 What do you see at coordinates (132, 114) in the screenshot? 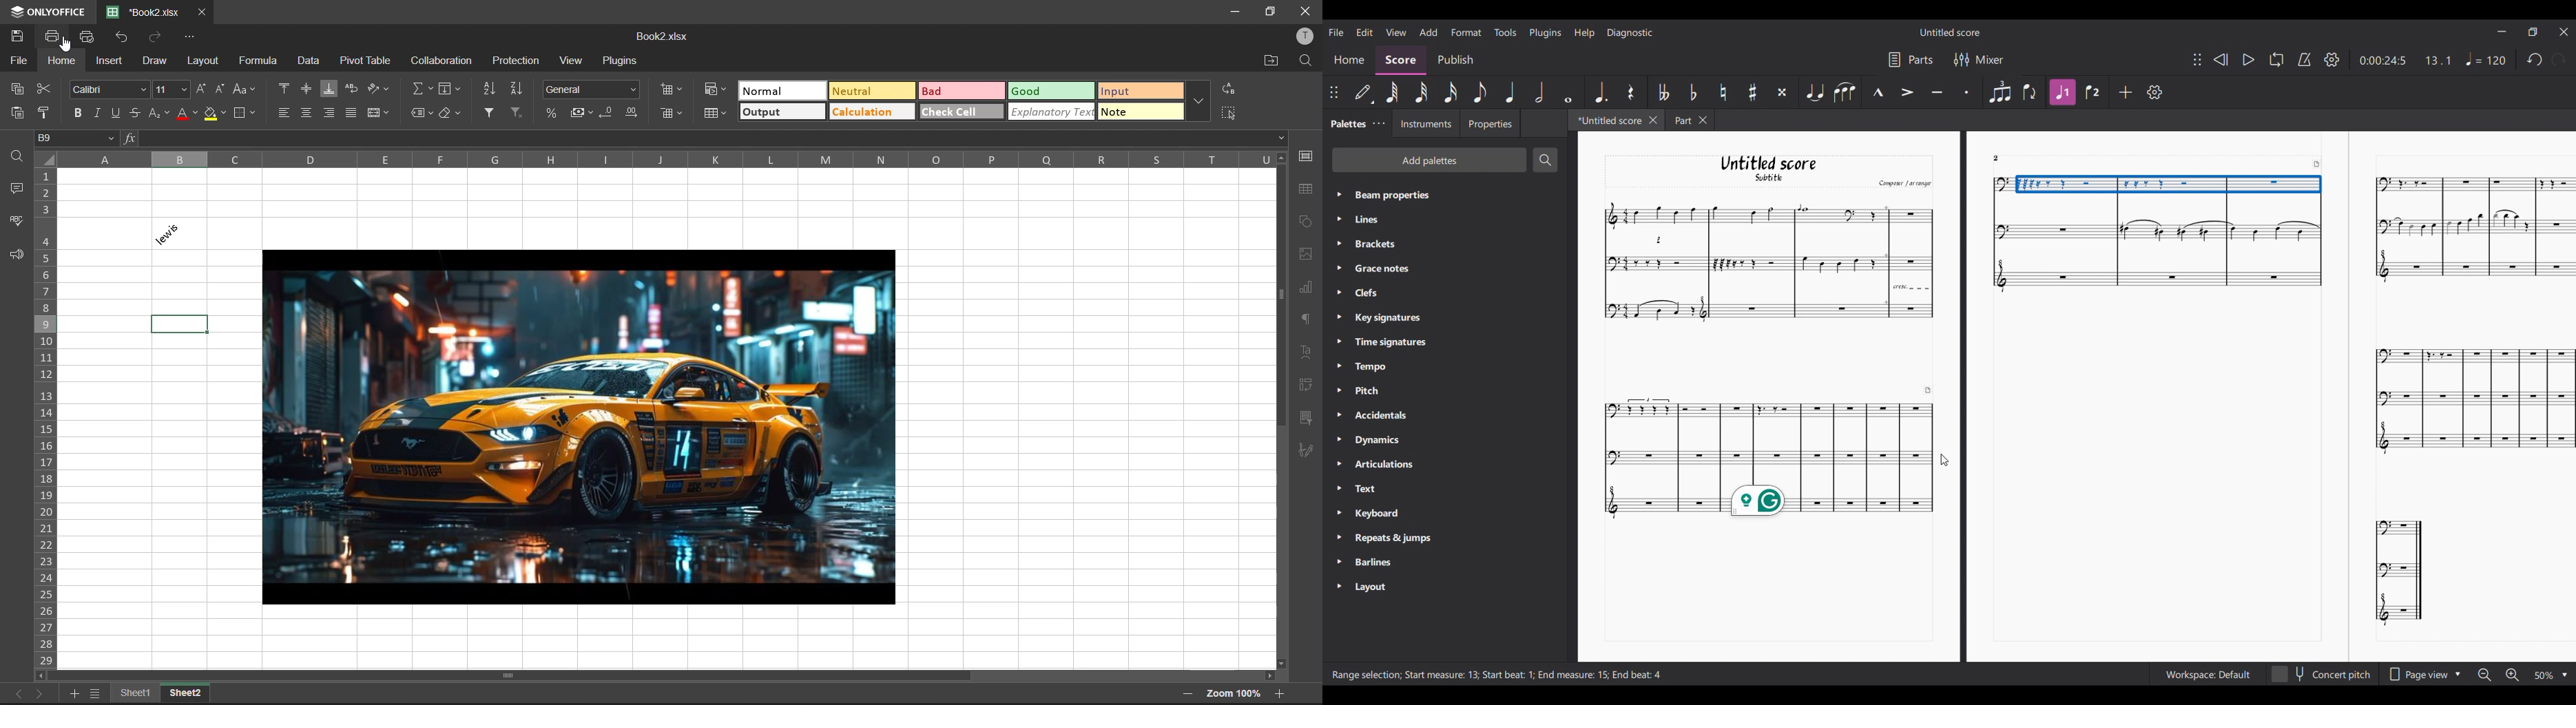
I see `strikethrough` at bounding box center [132, 114].